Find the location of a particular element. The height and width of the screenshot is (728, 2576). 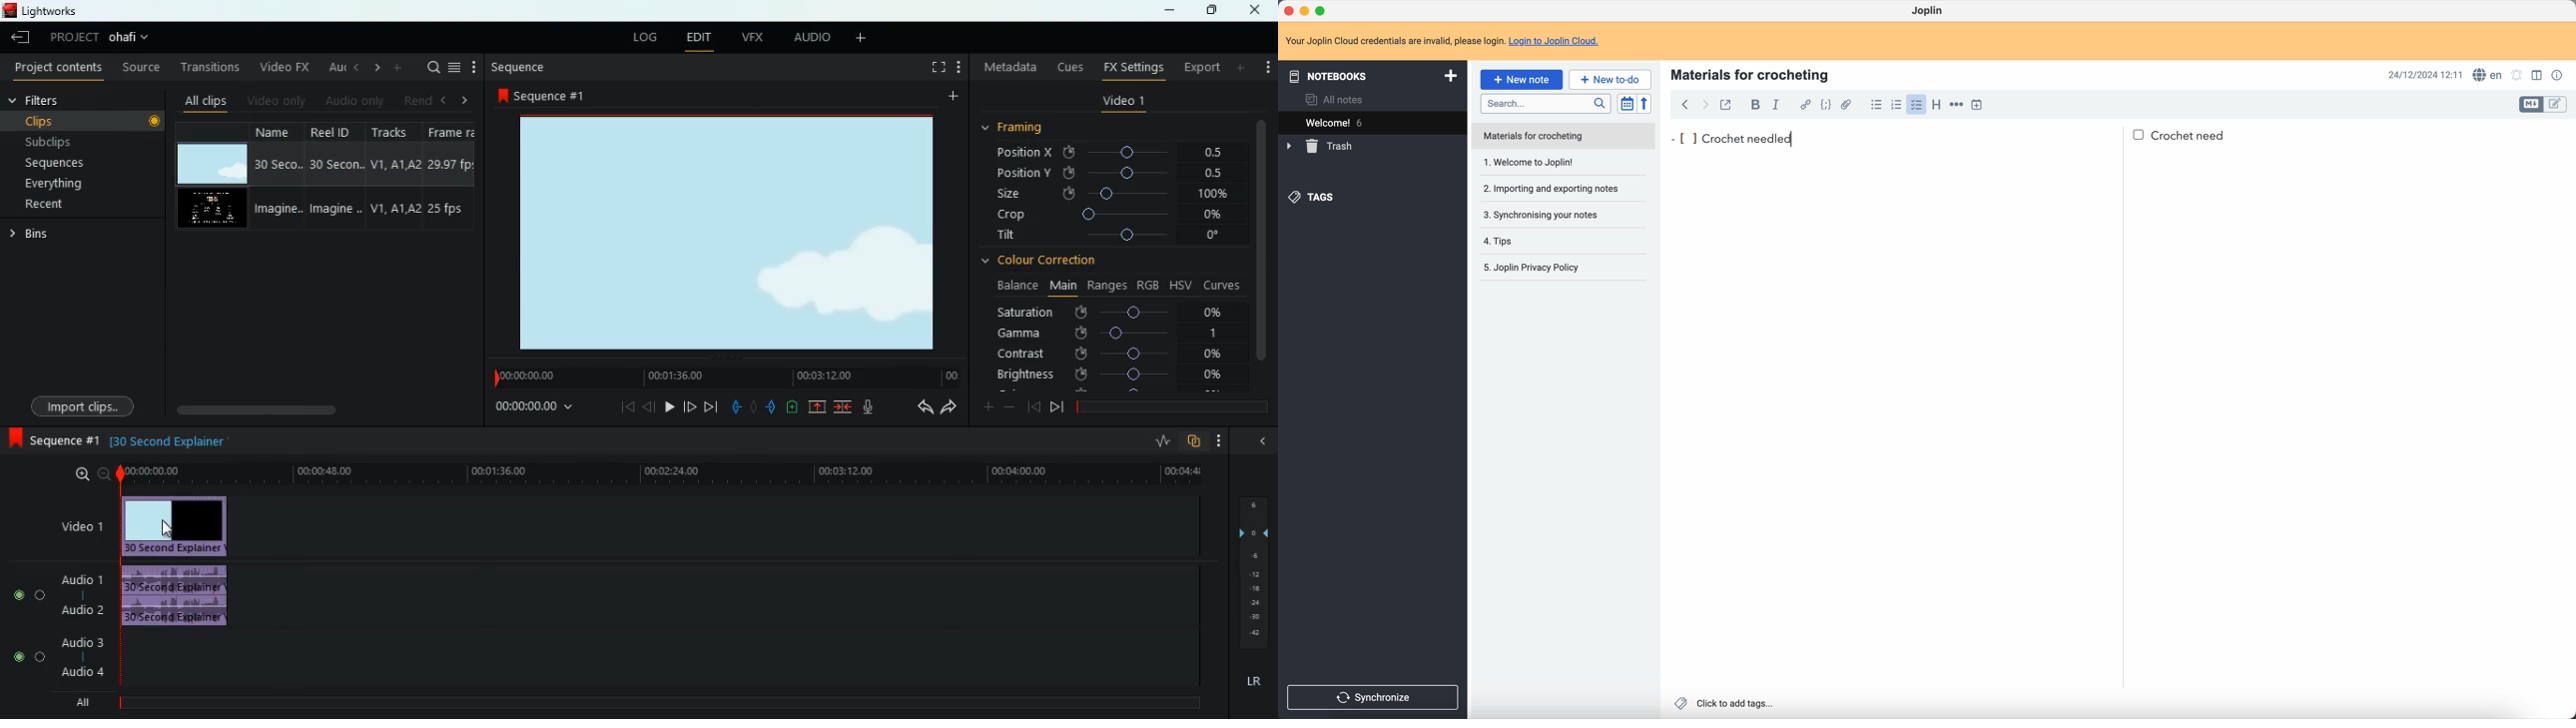

bold is located at coordinates (1753, 105).